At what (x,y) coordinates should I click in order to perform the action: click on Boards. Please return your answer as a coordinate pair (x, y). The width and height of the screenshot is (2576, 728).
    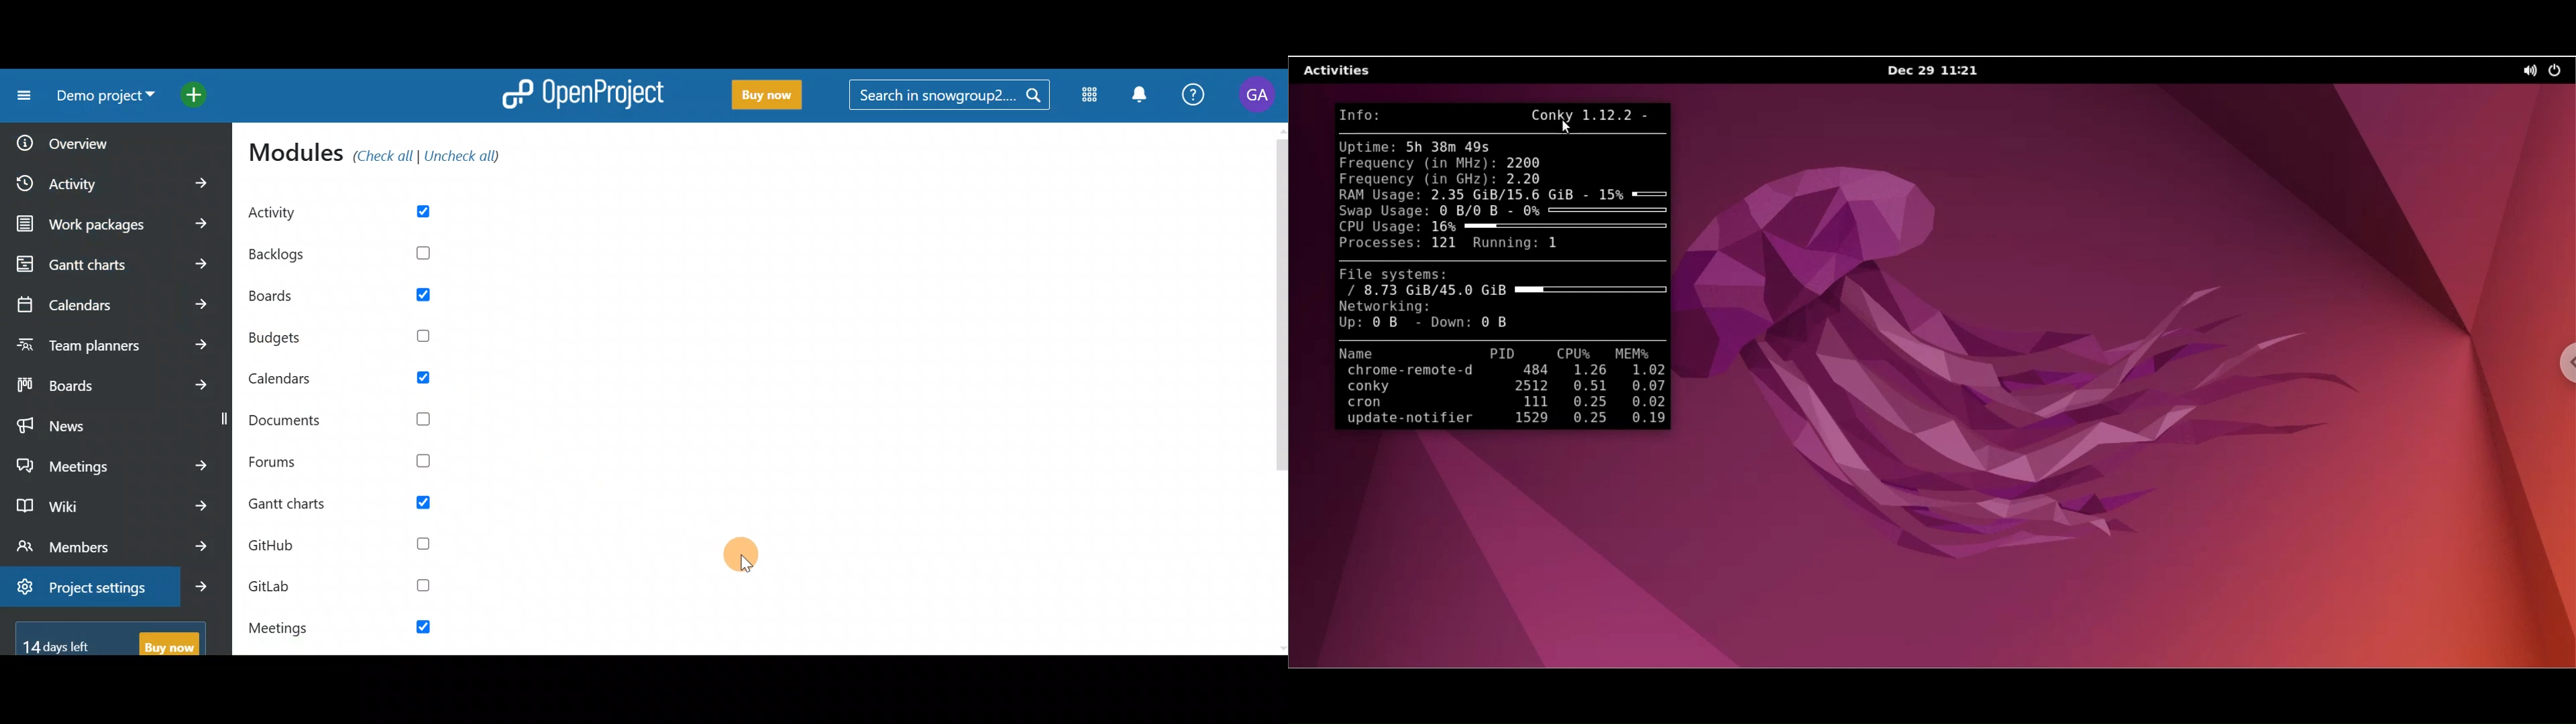
    Looking at the image, I should click on (111, 383).